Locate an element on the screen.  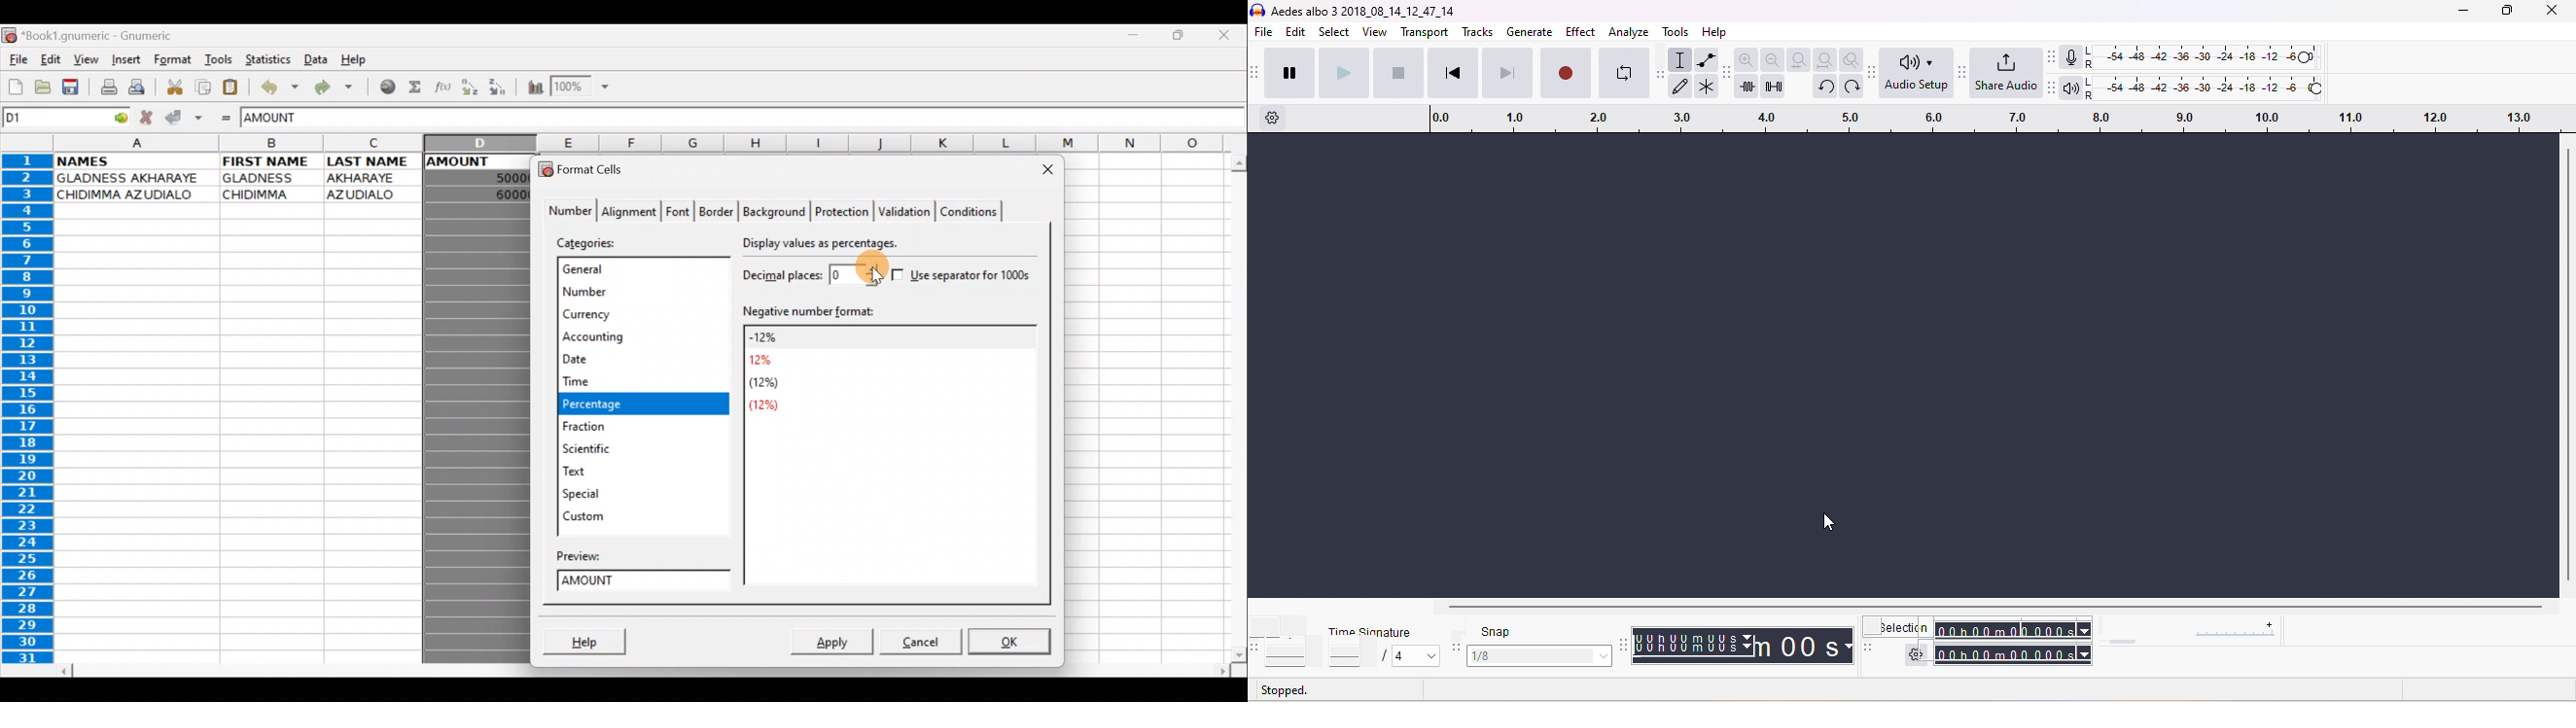
*Book 1.gnumeric - Gnumeric is located at coordinates (106, 37).